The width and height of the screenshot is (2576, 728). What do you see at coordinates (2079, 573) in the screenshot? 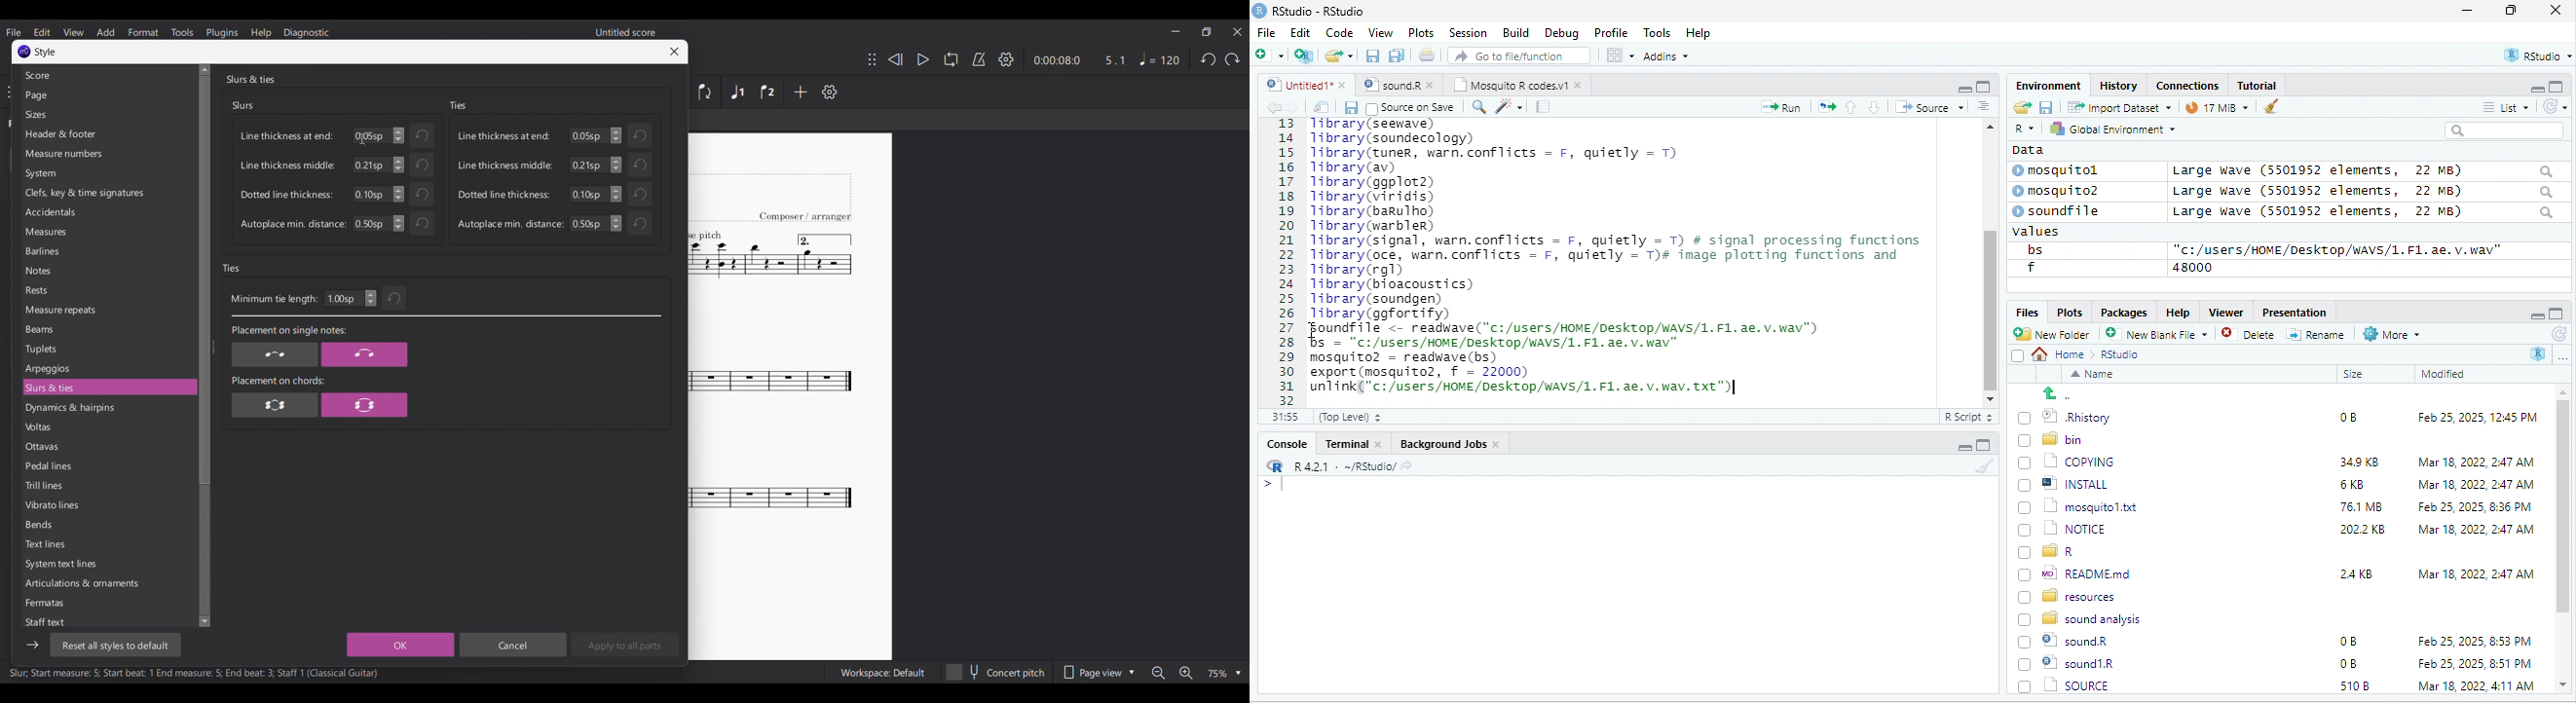
I see `wo| READMEmd` at bounding box center [2079, 573].